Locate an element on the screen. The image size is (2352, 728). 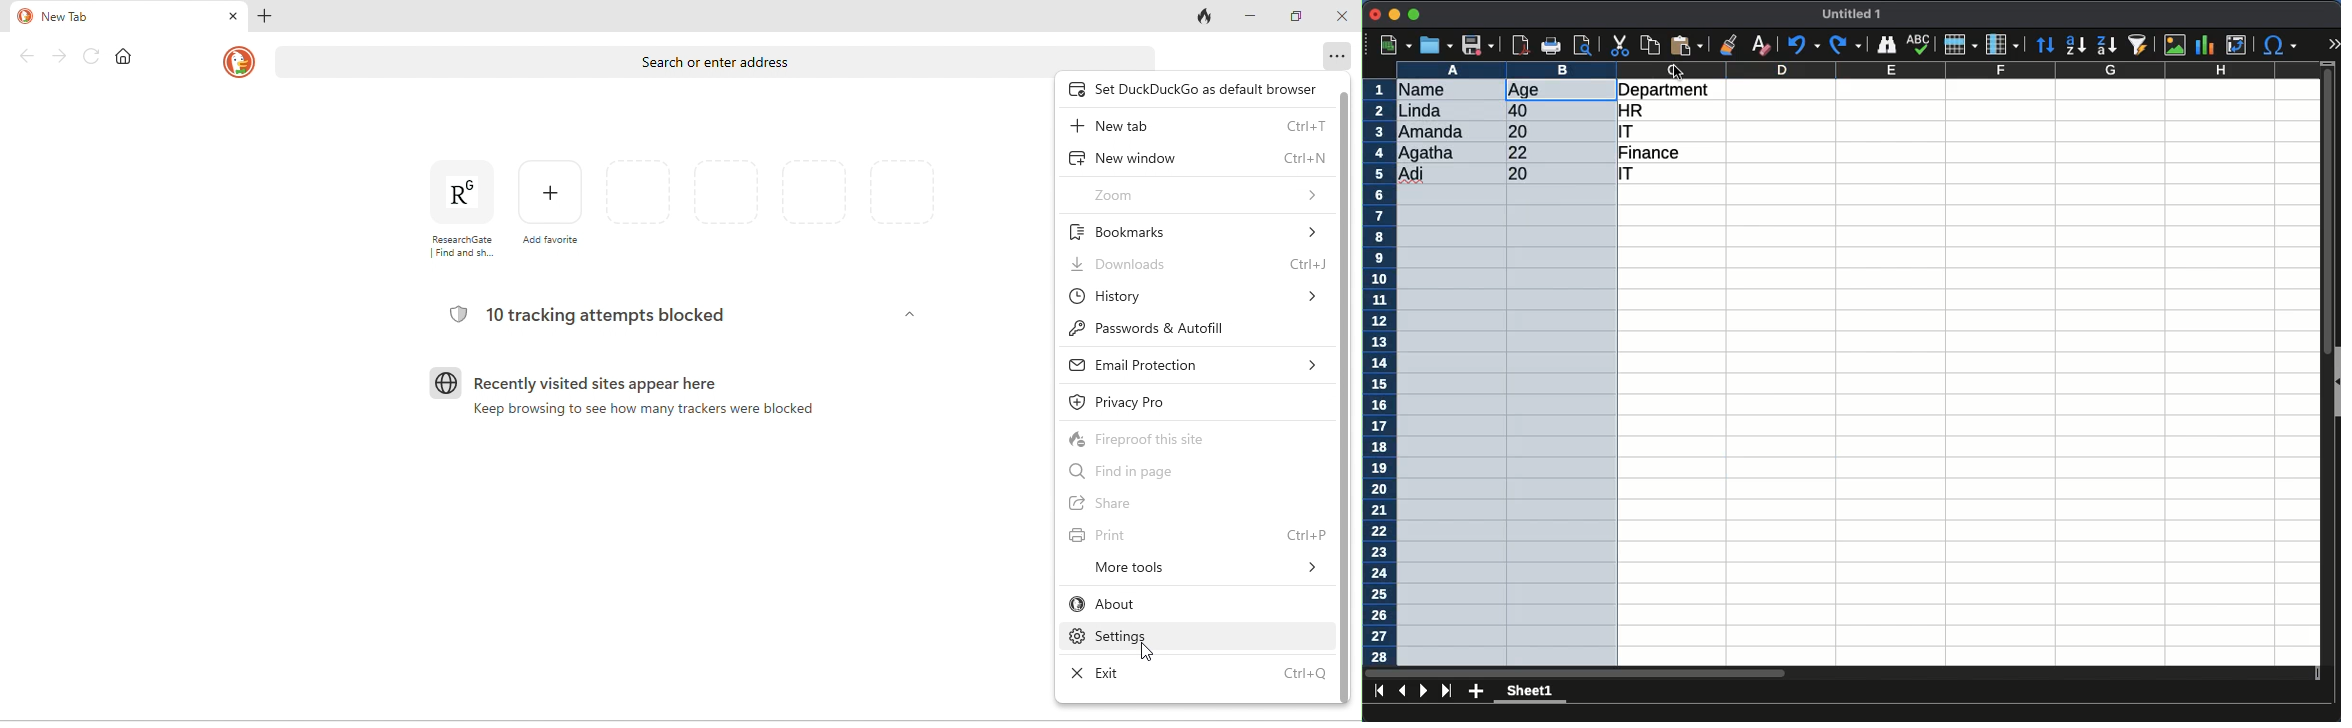
descending is located at coordinates (2106, 44).